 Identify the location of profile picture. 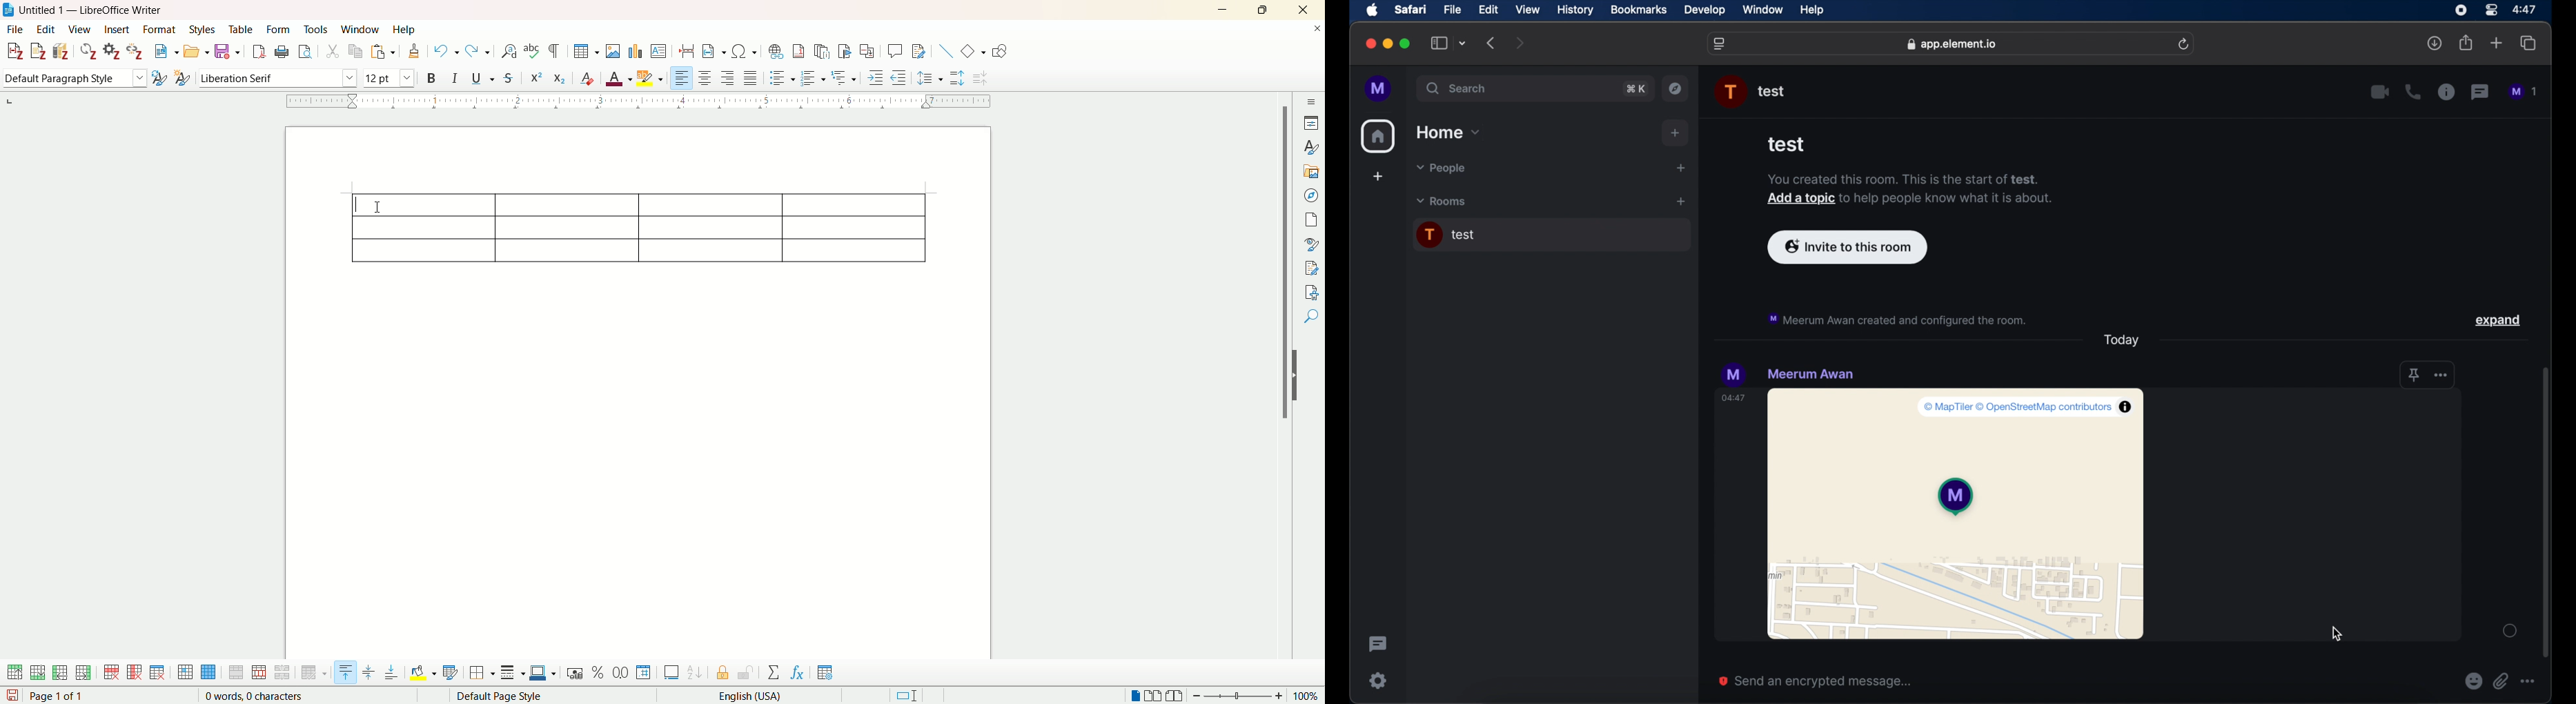
(1735, 374).